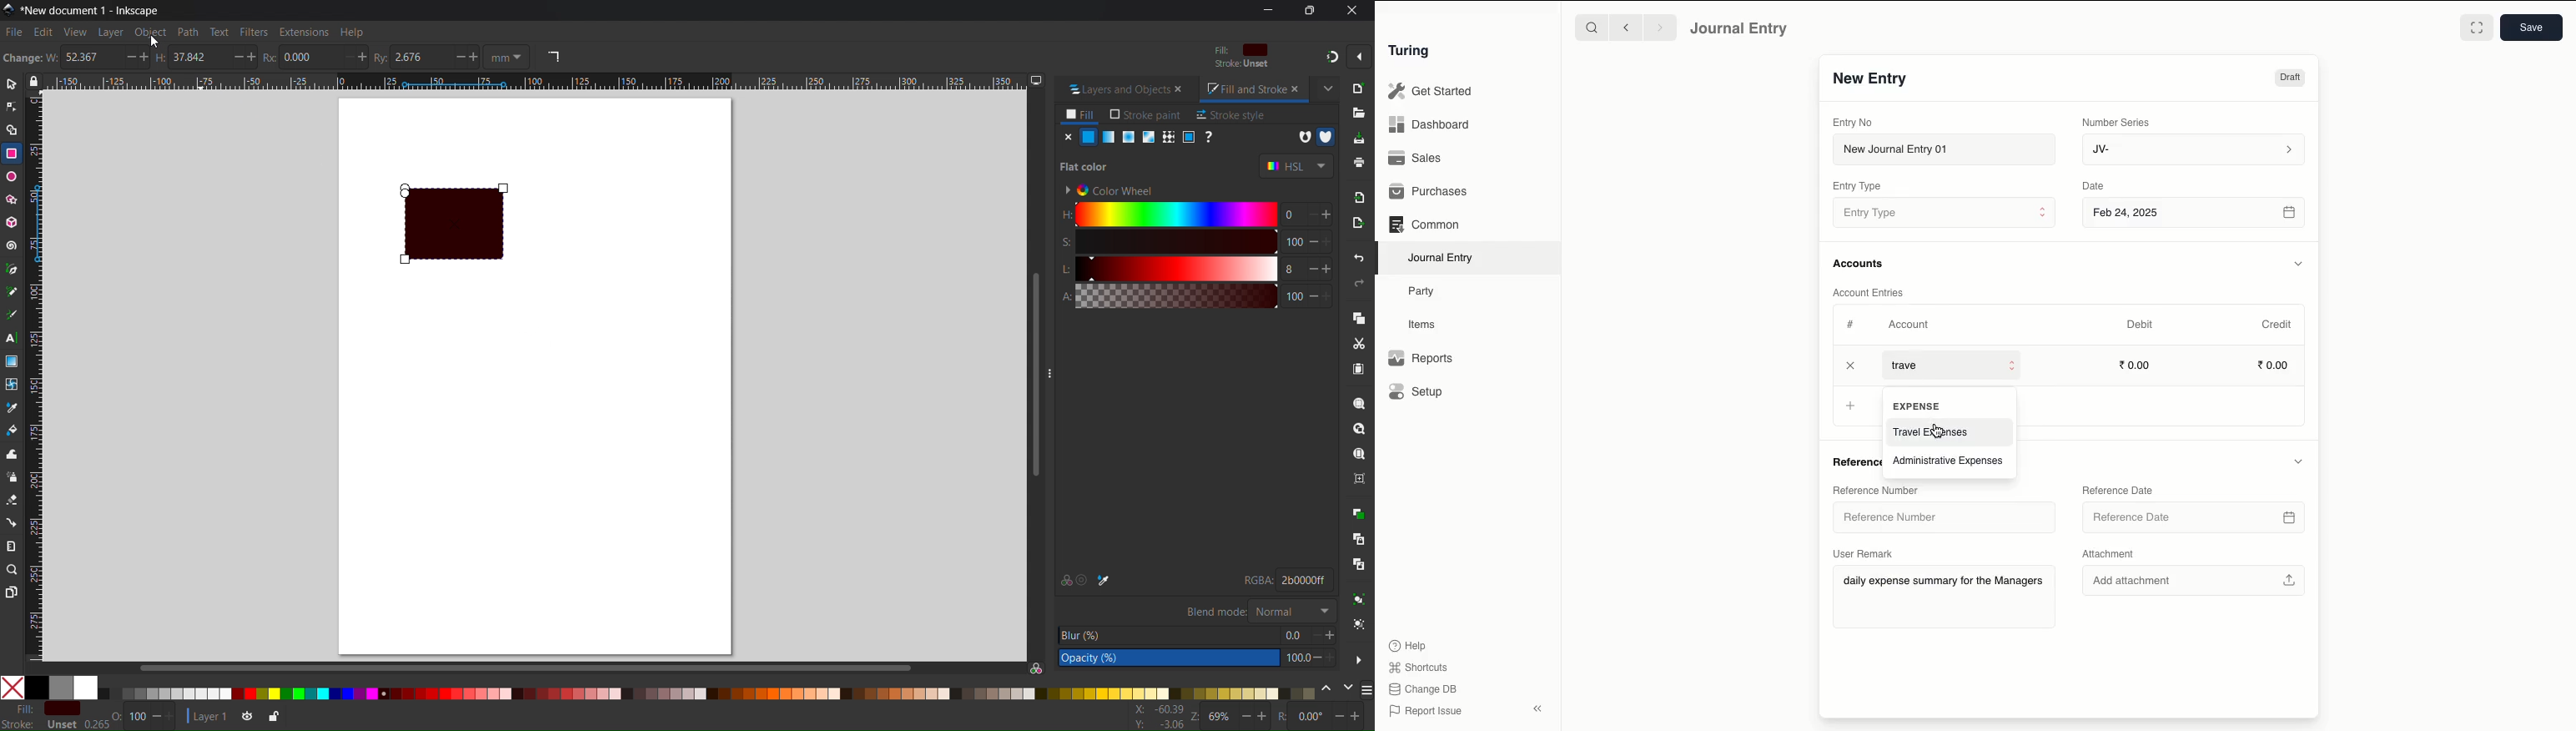  Describe the element at coordinates (1942, 582) in the screenshot. I see `daily expense summary for the Managers` at that location.